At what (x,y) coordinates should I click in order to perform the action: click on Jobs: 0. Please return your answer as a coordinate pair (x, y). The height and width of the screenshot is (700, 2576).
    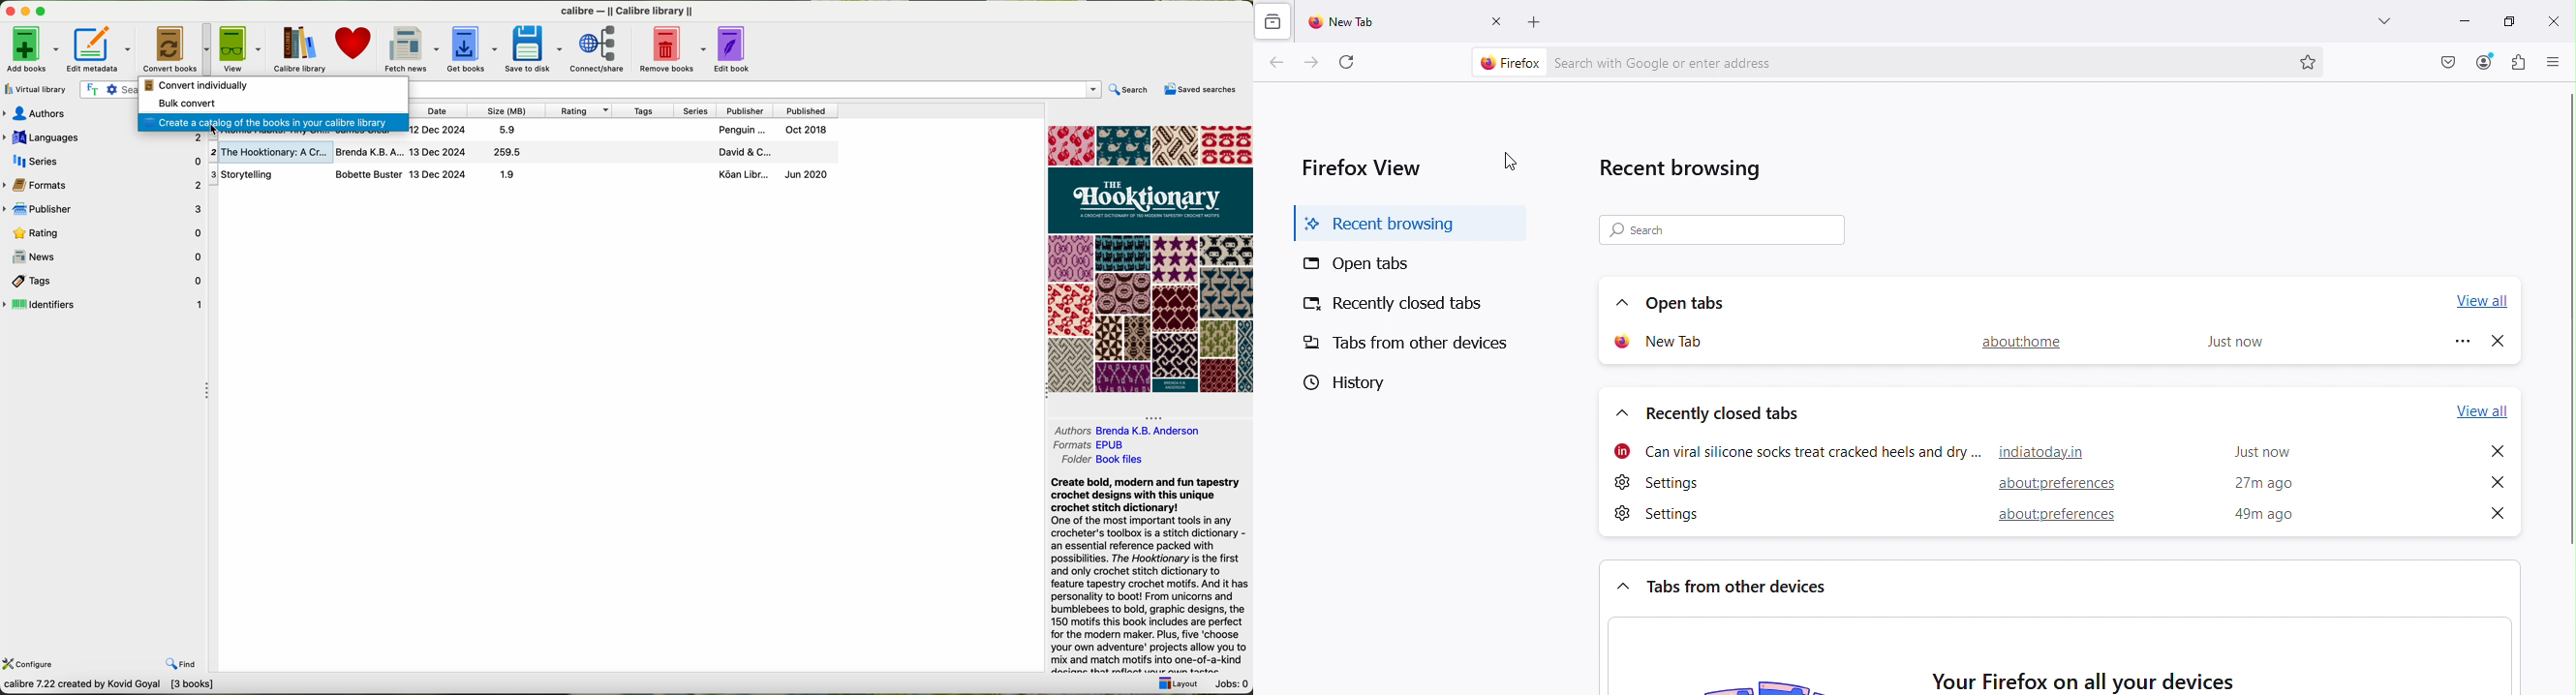
    Looking at the image, I should click on (1233, 683).